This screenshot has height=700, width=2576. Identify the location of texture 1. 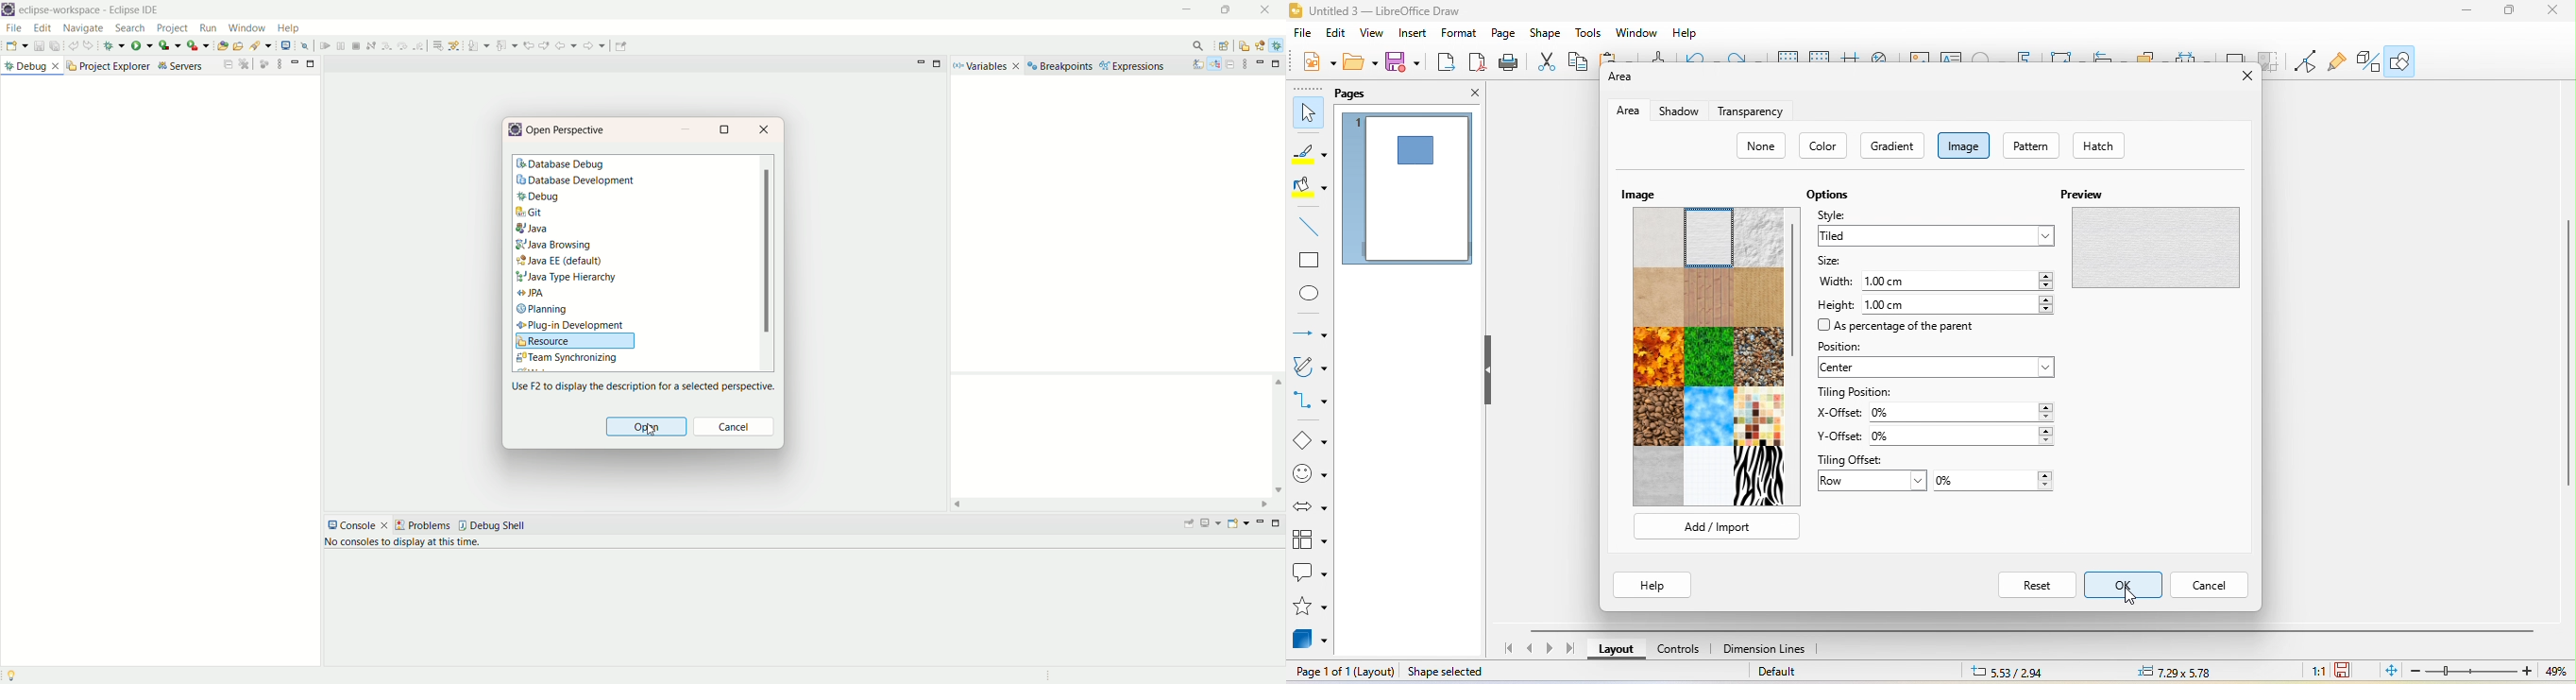
(1658, 236).